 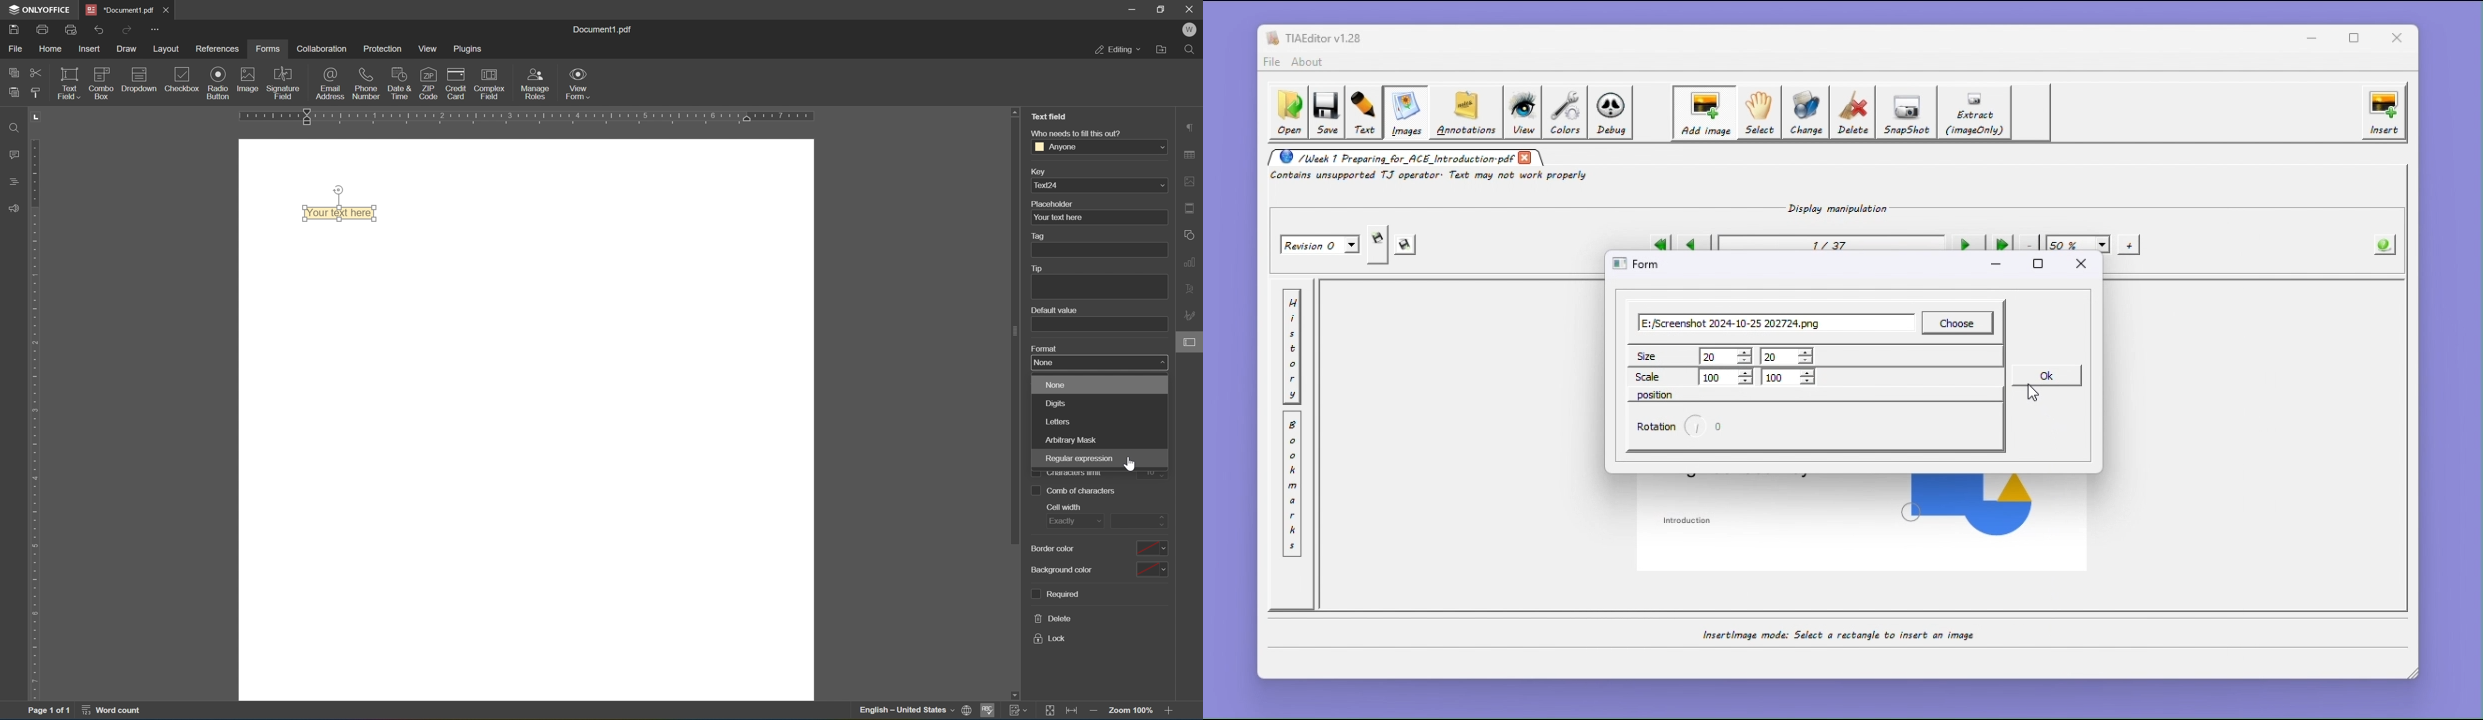 What do you see at coordinates (1015, 110) in the screenshot?
I see `scroll up` at bounding box center [1015, 110].